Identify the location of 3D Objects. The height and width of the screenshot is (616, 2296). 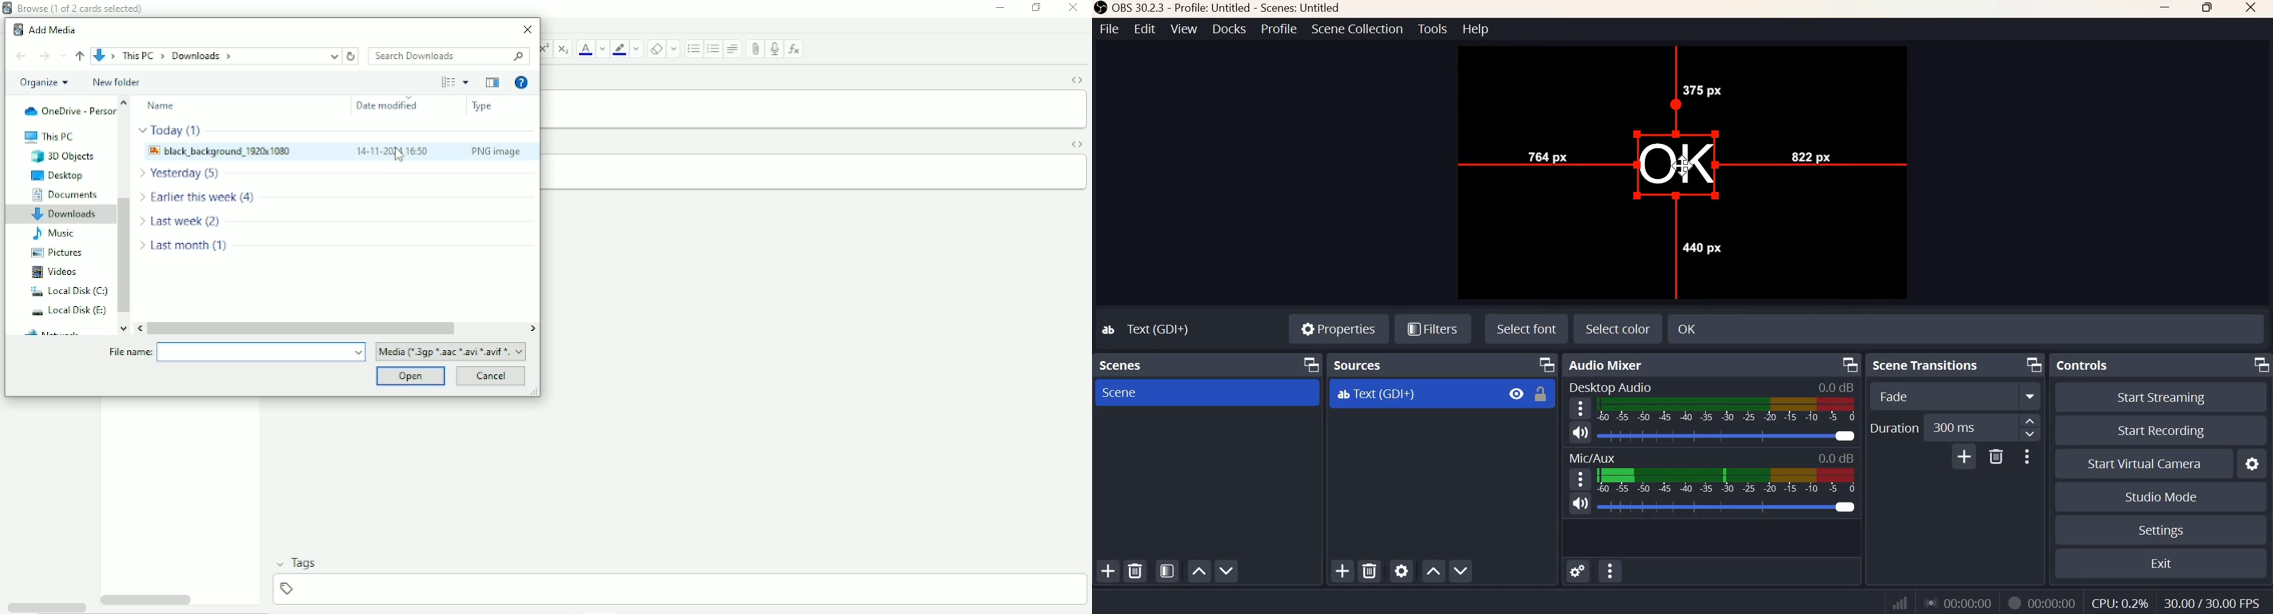
(63, 157).